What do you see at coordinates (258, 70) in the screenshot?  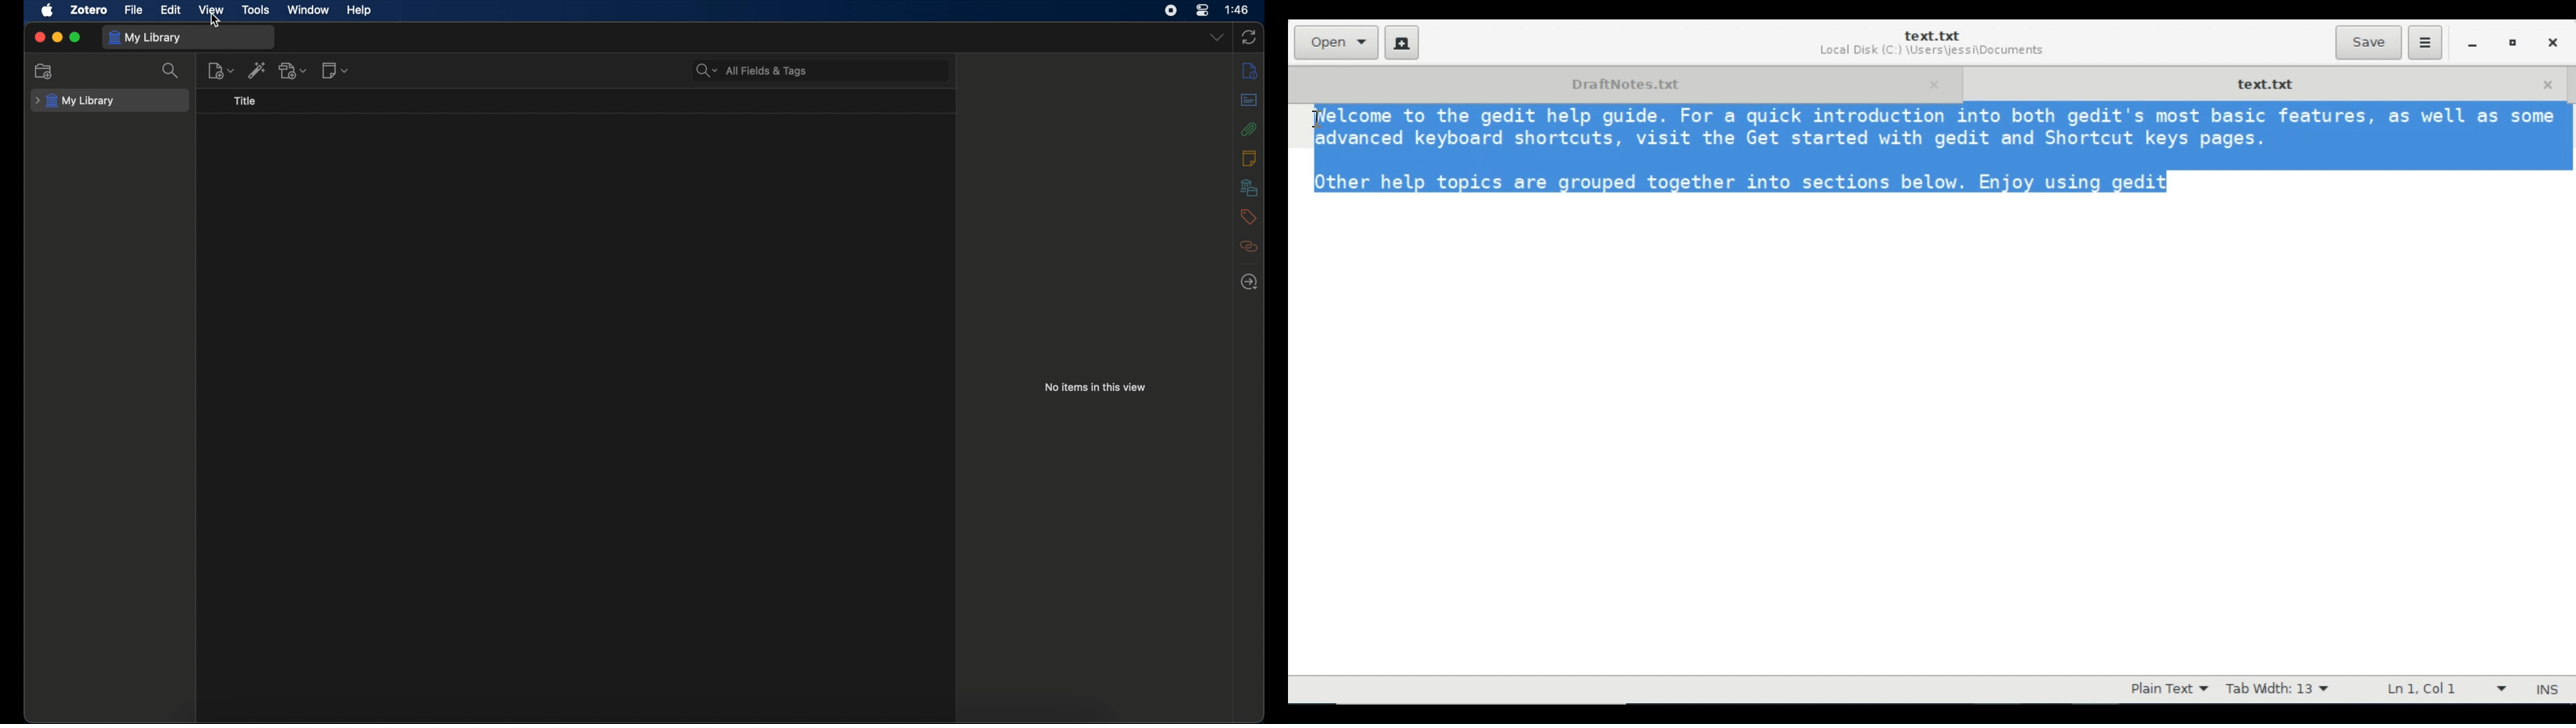 I see `add item by identifier` at bounding box center [258, 70].